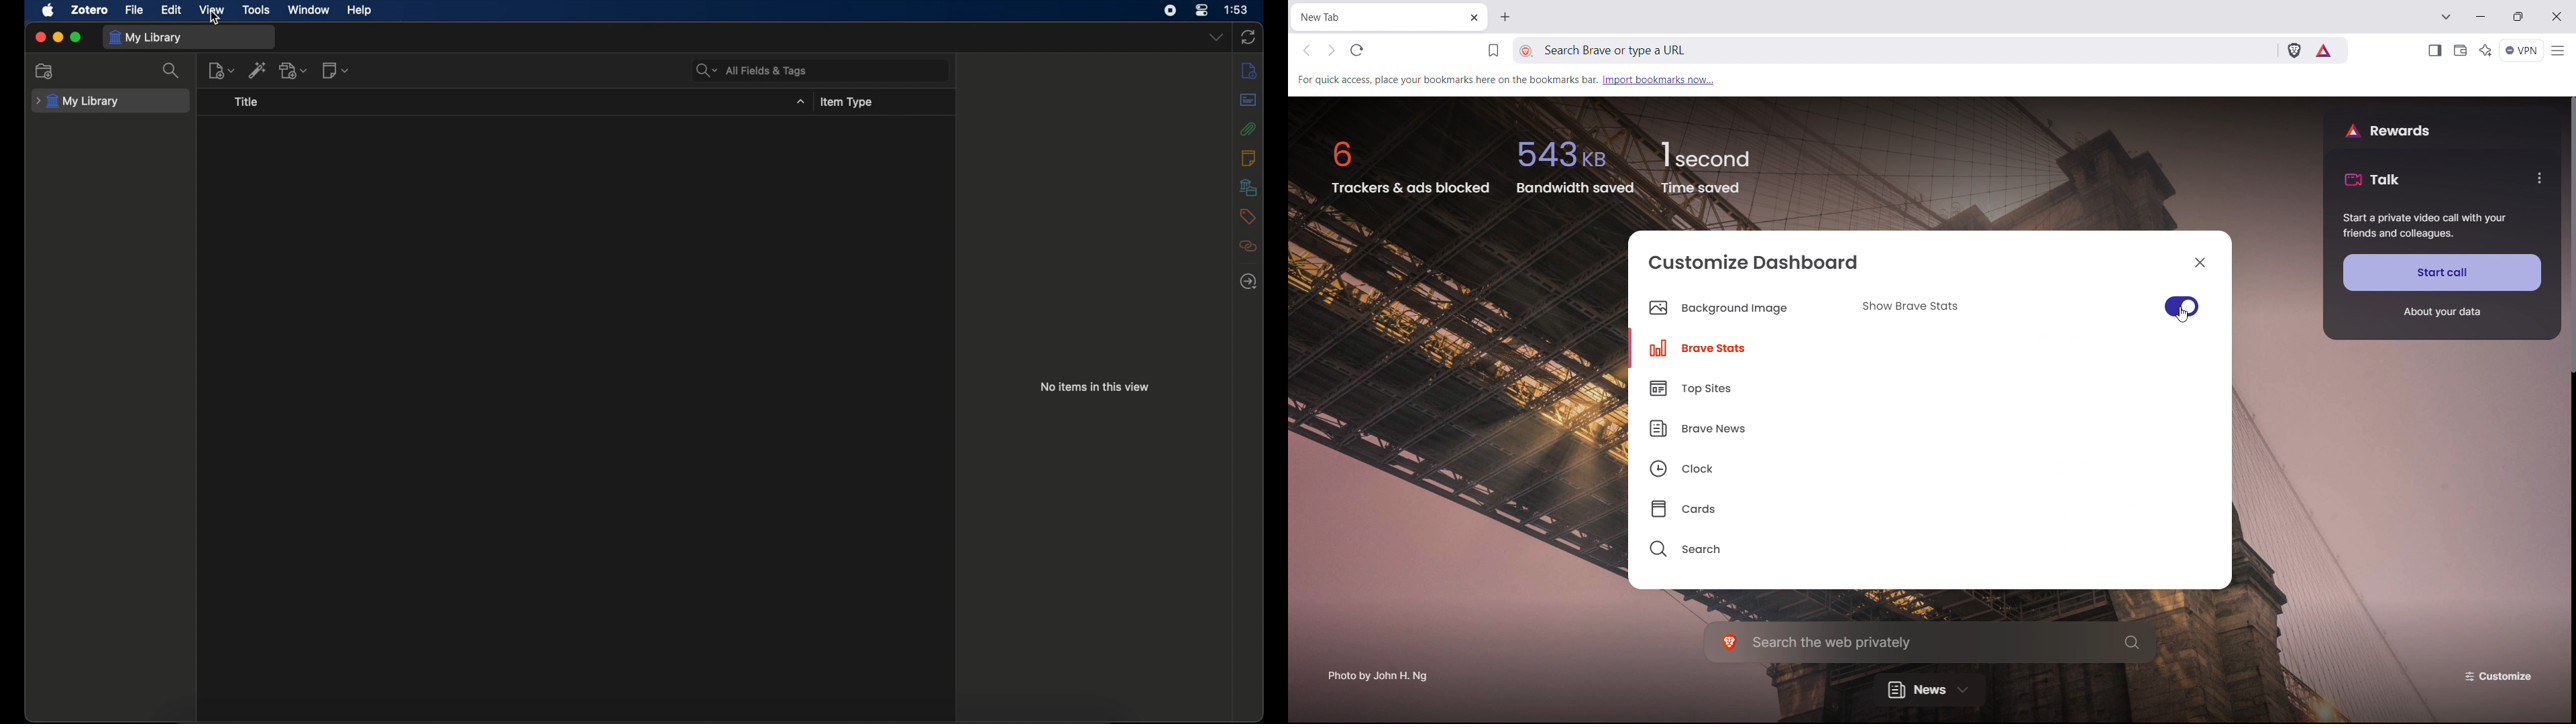  What do you see at coordinates (294, 70) in the screenshot?
I see `add attachment` at bounding box center [294, 70].